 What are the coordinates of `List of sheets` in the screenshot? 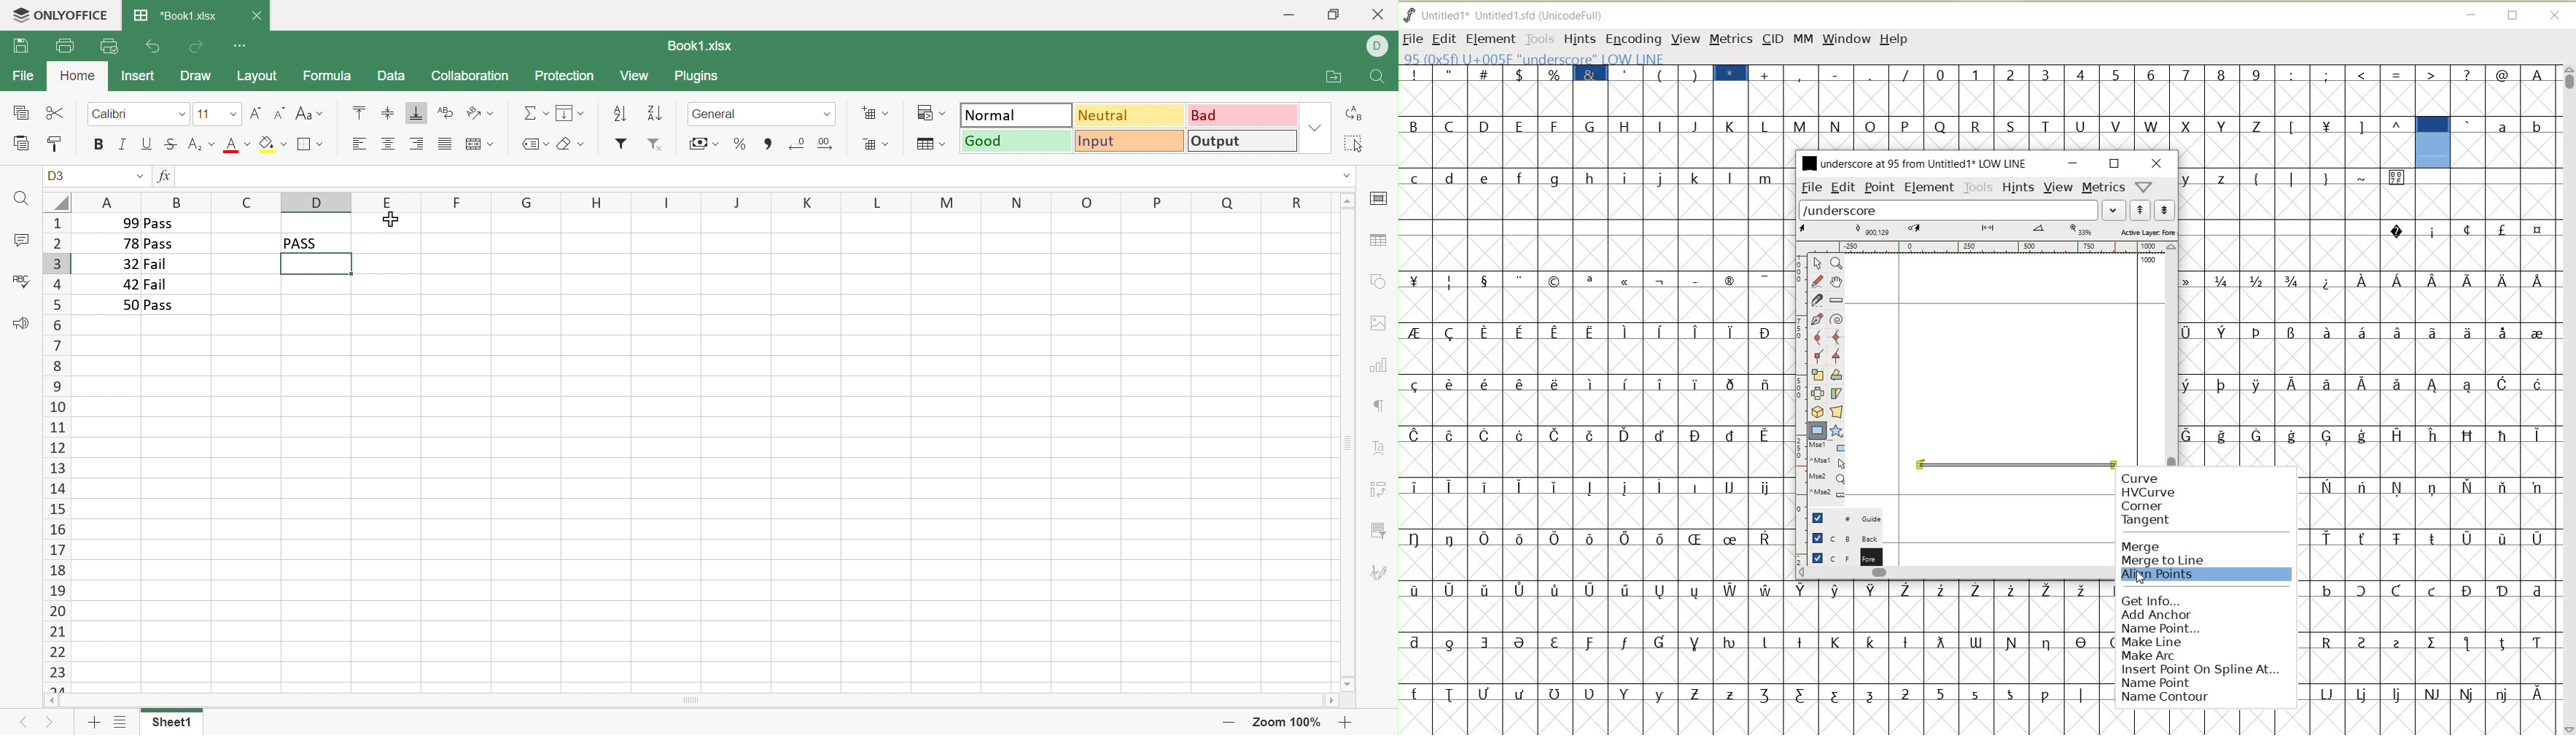 It's located at (119, 723).